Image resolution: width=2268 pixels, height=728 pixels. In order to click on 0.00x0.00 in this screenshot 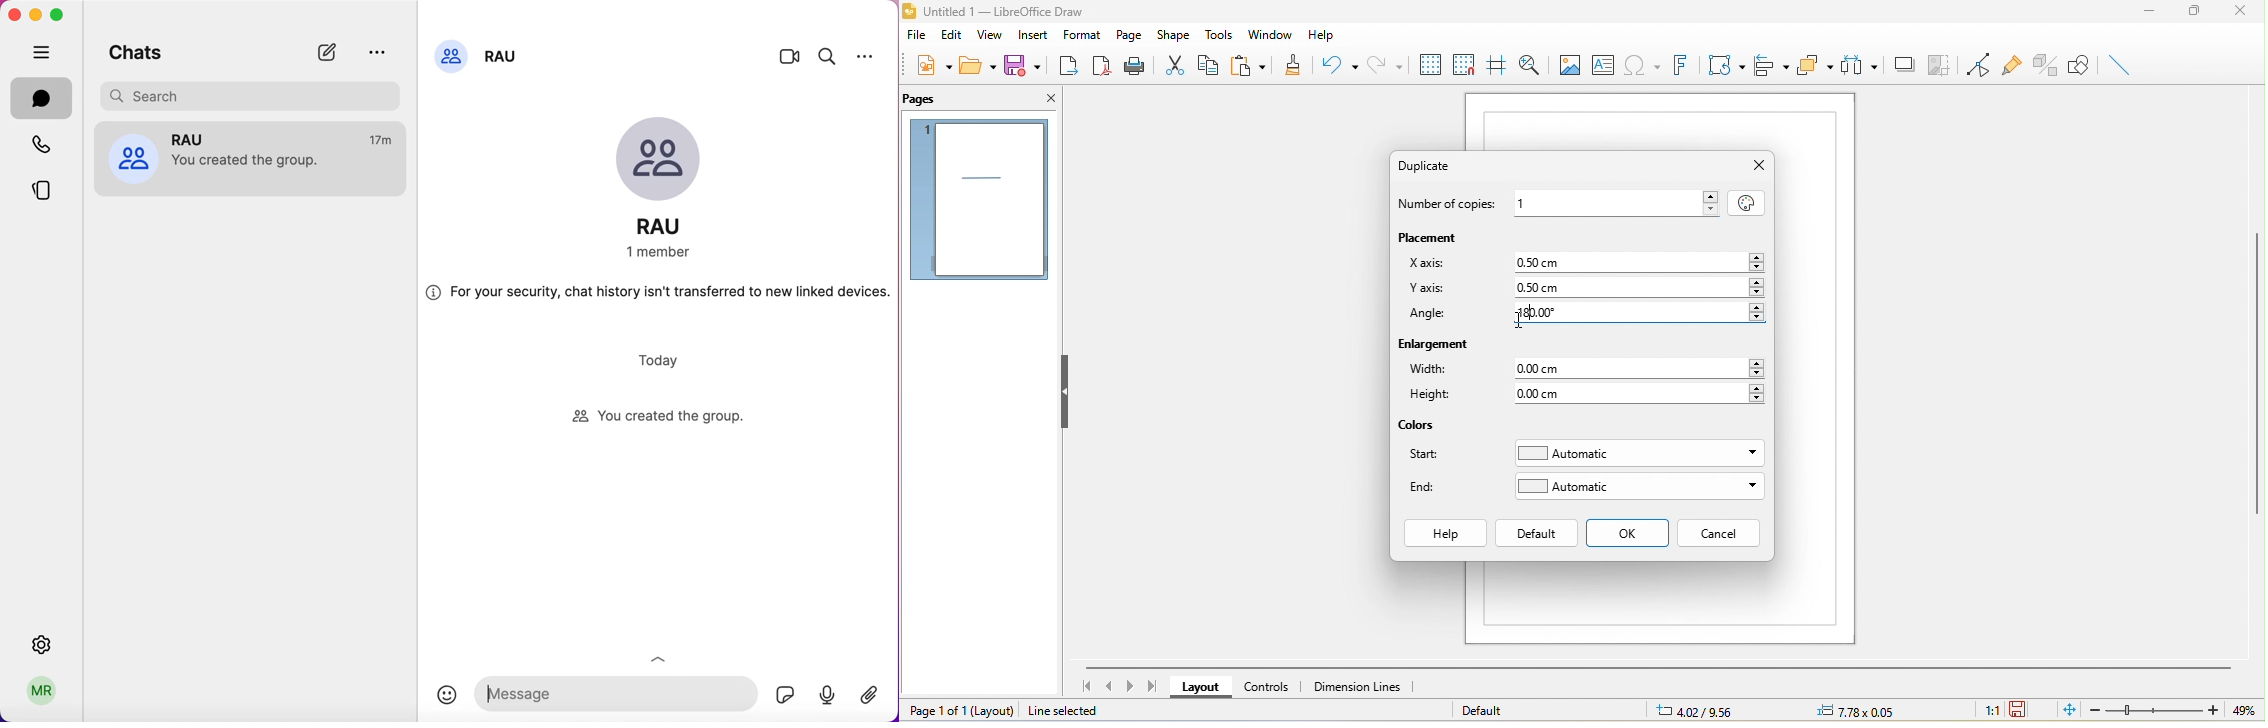, I will do `click(1853, 711)`.